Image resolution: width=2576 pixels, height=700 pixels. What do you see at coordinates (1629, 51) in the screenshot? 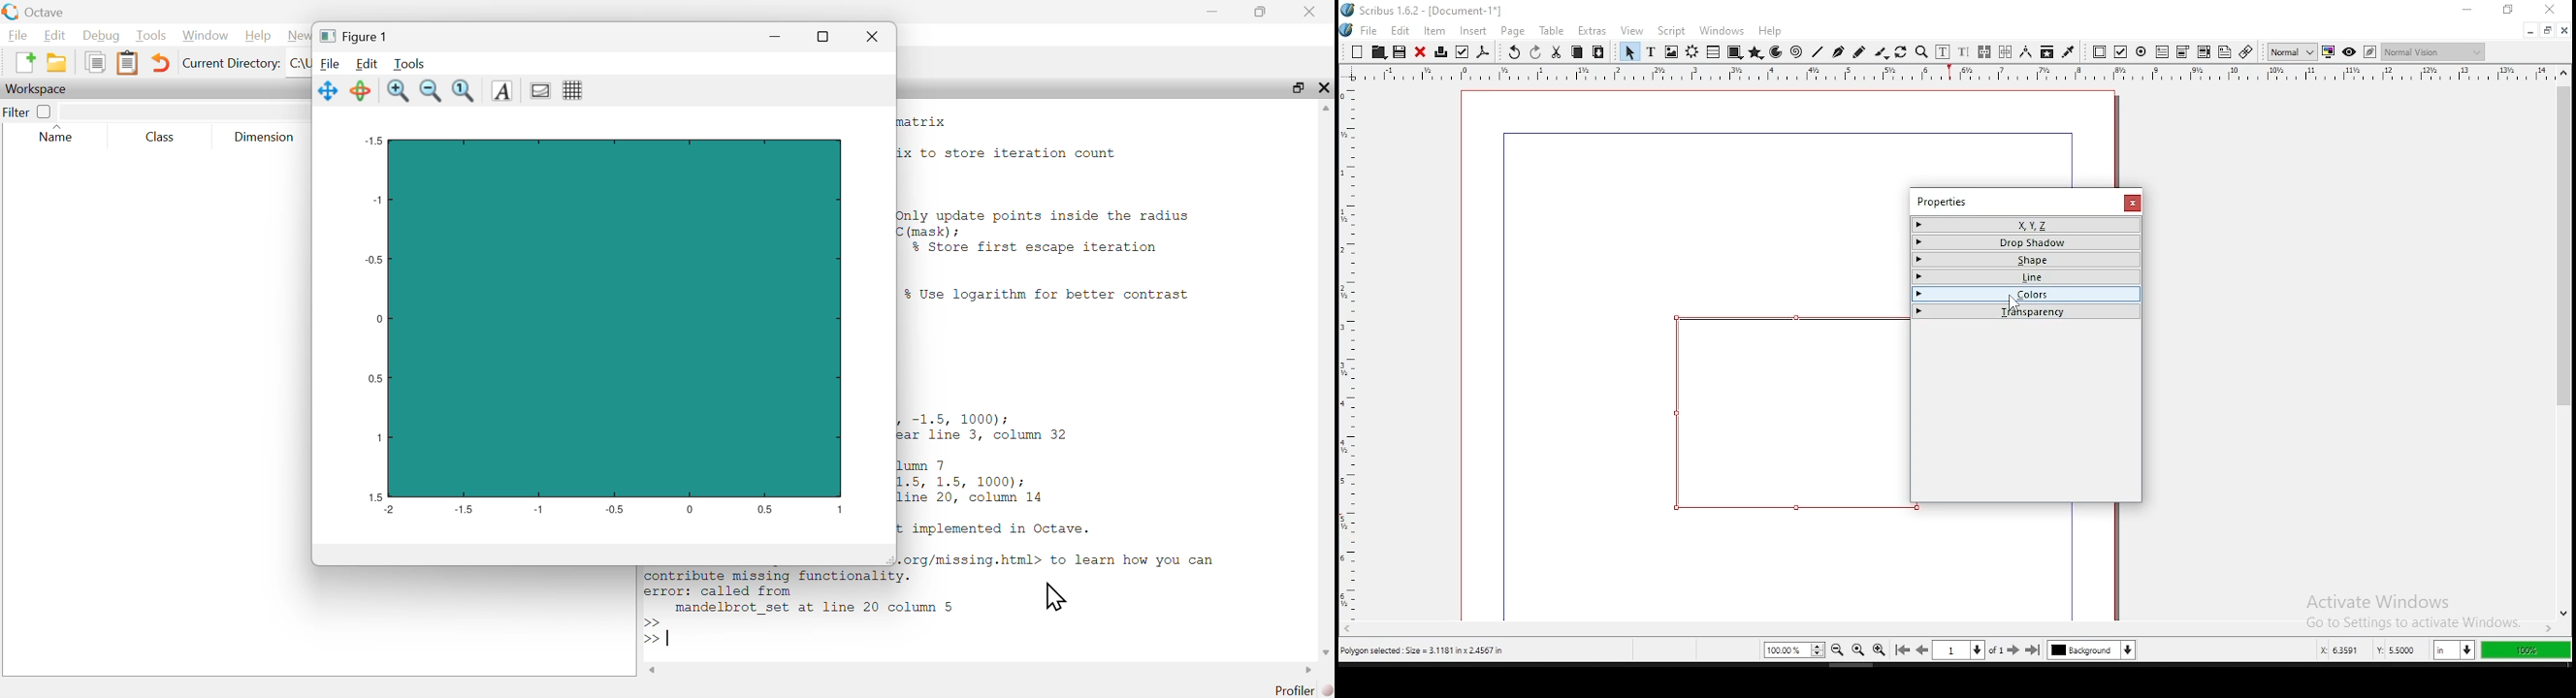
I see `select item` at bounding box center [1629, 51].